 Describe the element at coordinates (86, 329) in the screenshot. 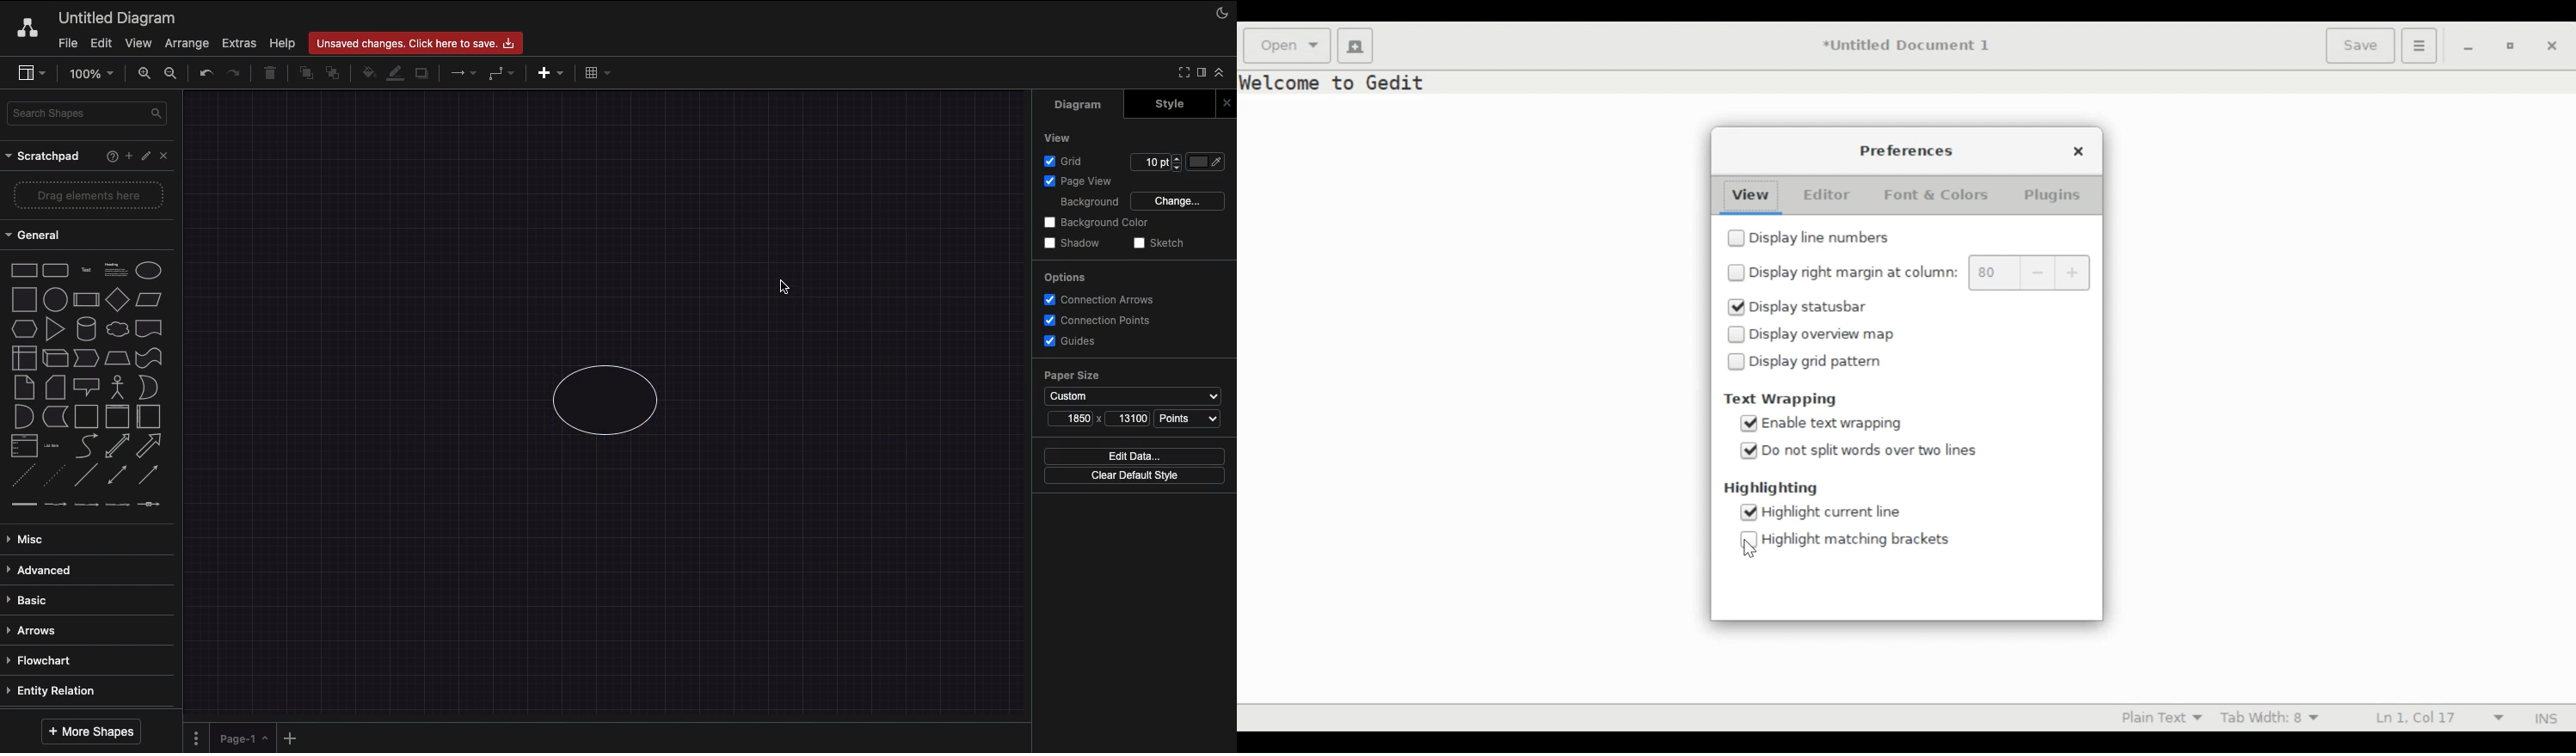

I see `Cylinder` at that location.